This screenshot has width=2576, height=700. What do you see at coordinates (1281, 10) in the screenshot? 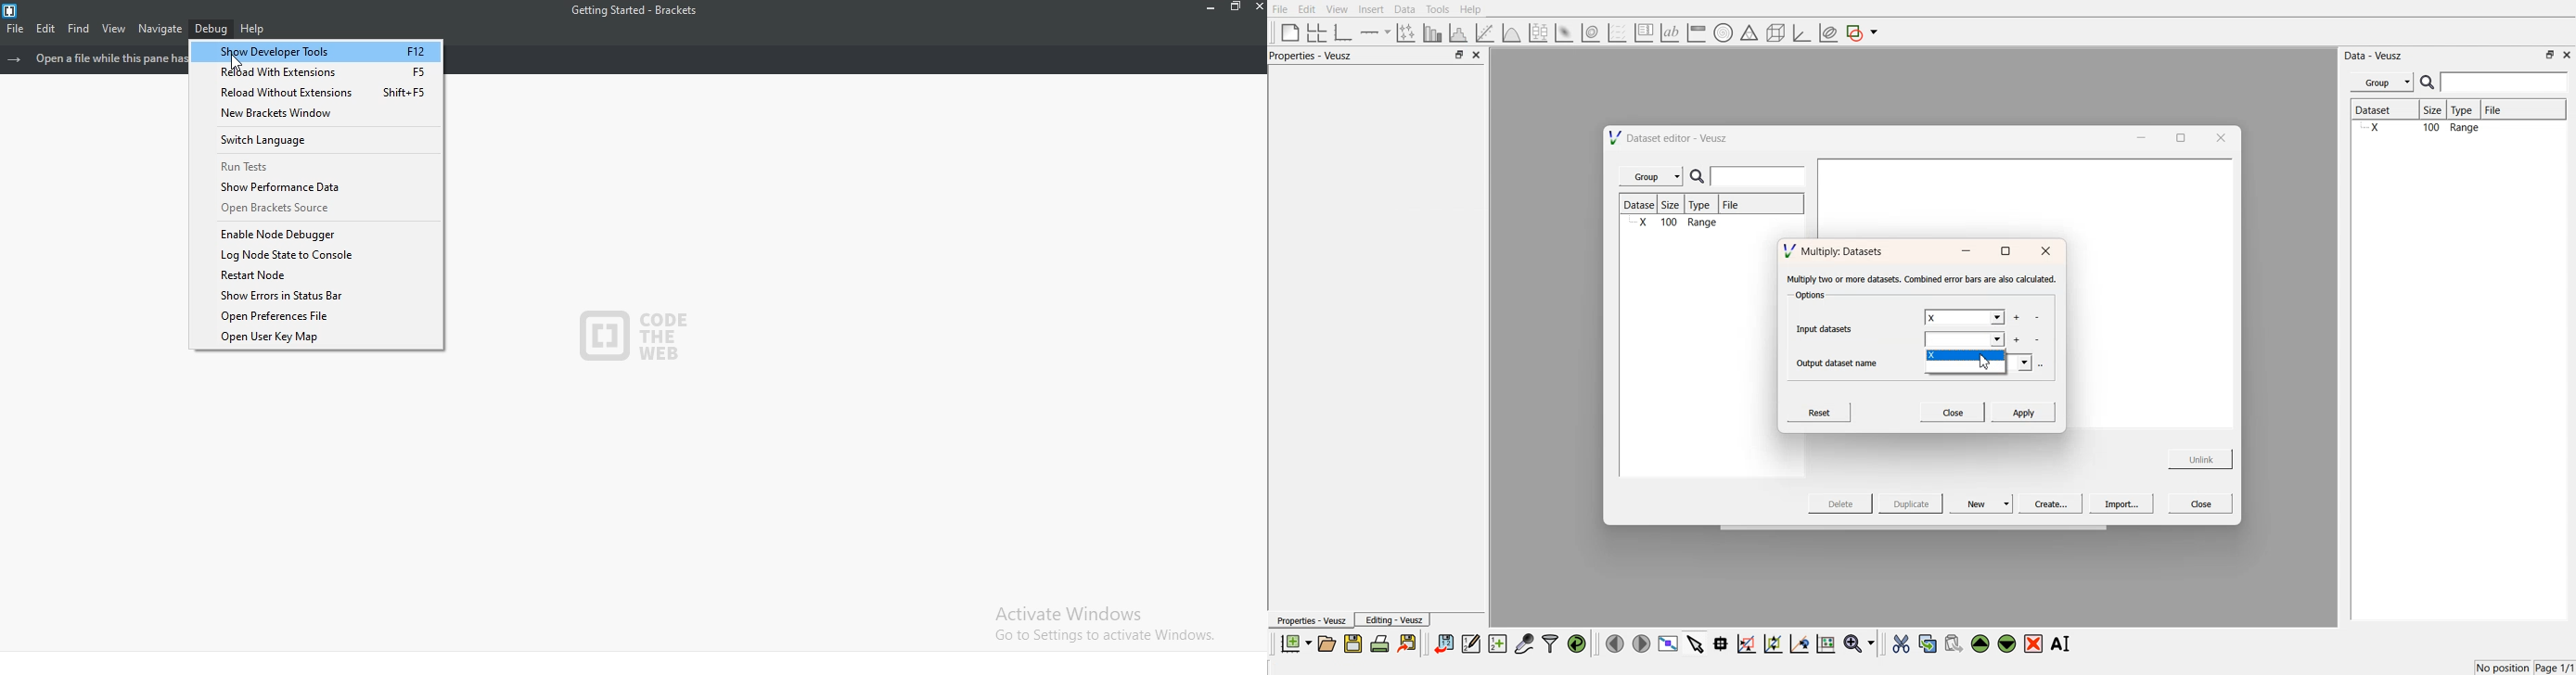
I see `File` at bounding box center [1281, 10].